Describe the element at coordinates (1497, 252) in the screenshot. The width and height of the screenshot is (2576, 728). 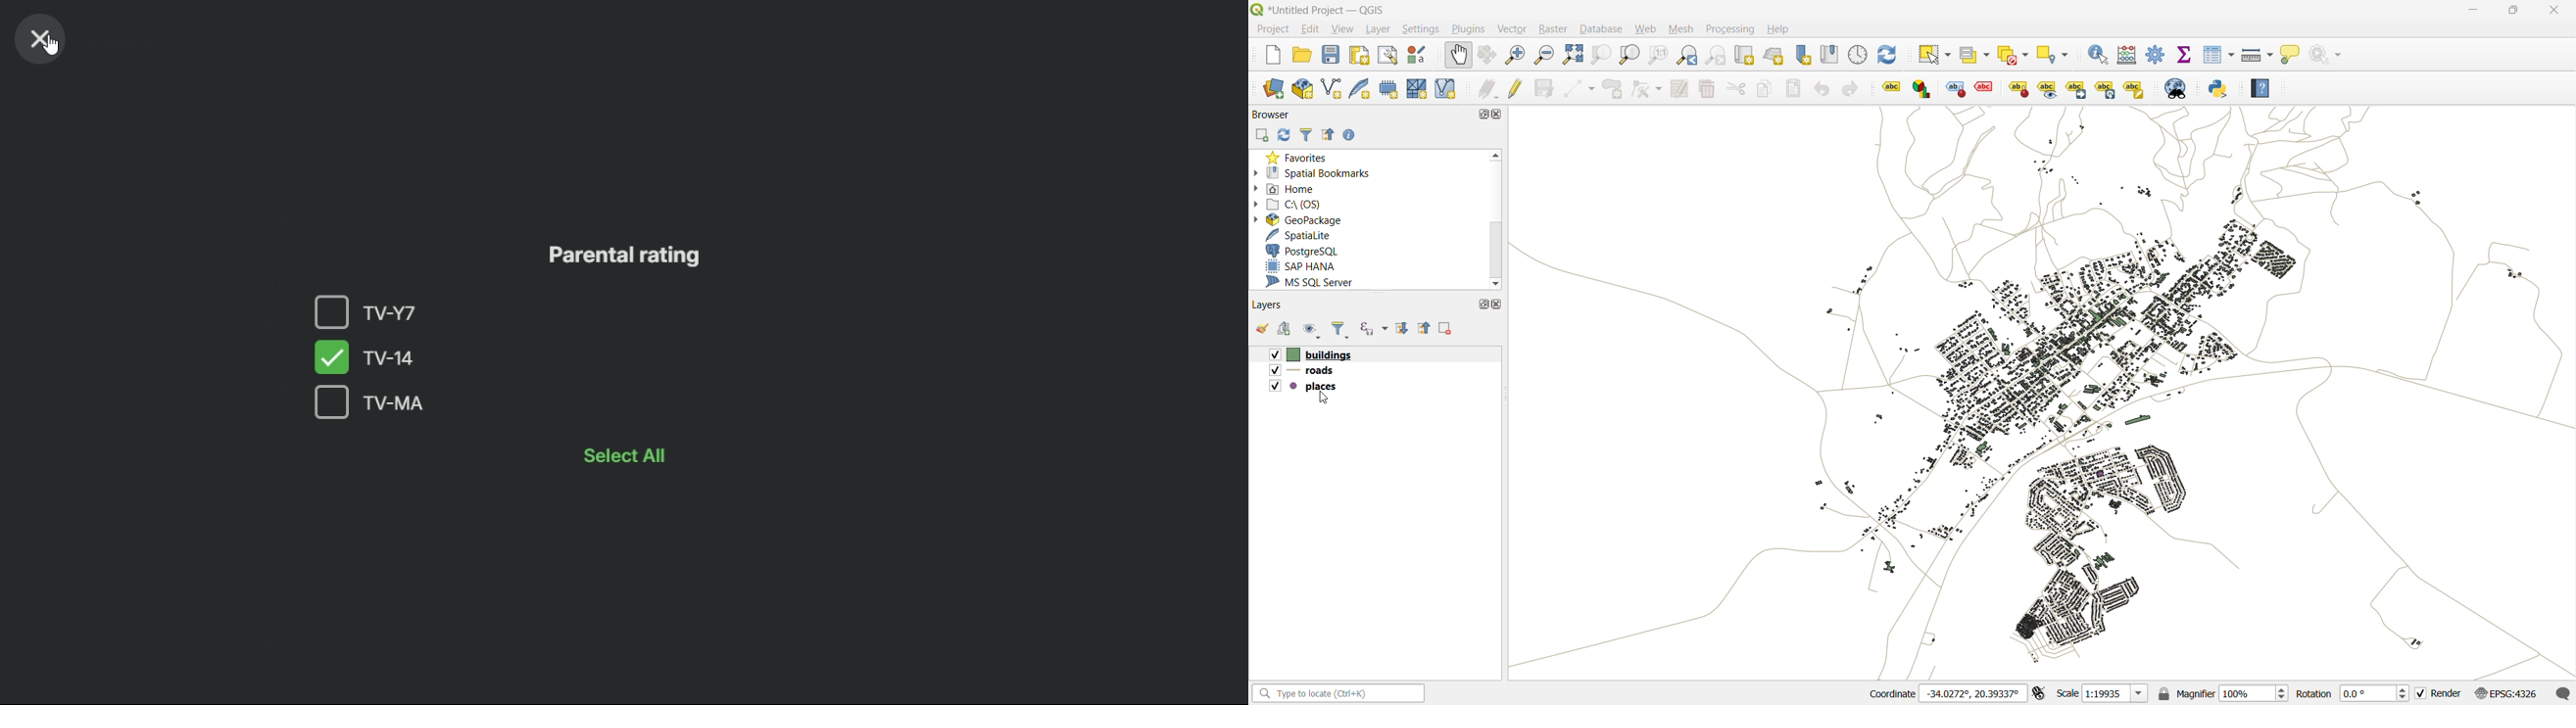
I see `scroll bar` at that location.